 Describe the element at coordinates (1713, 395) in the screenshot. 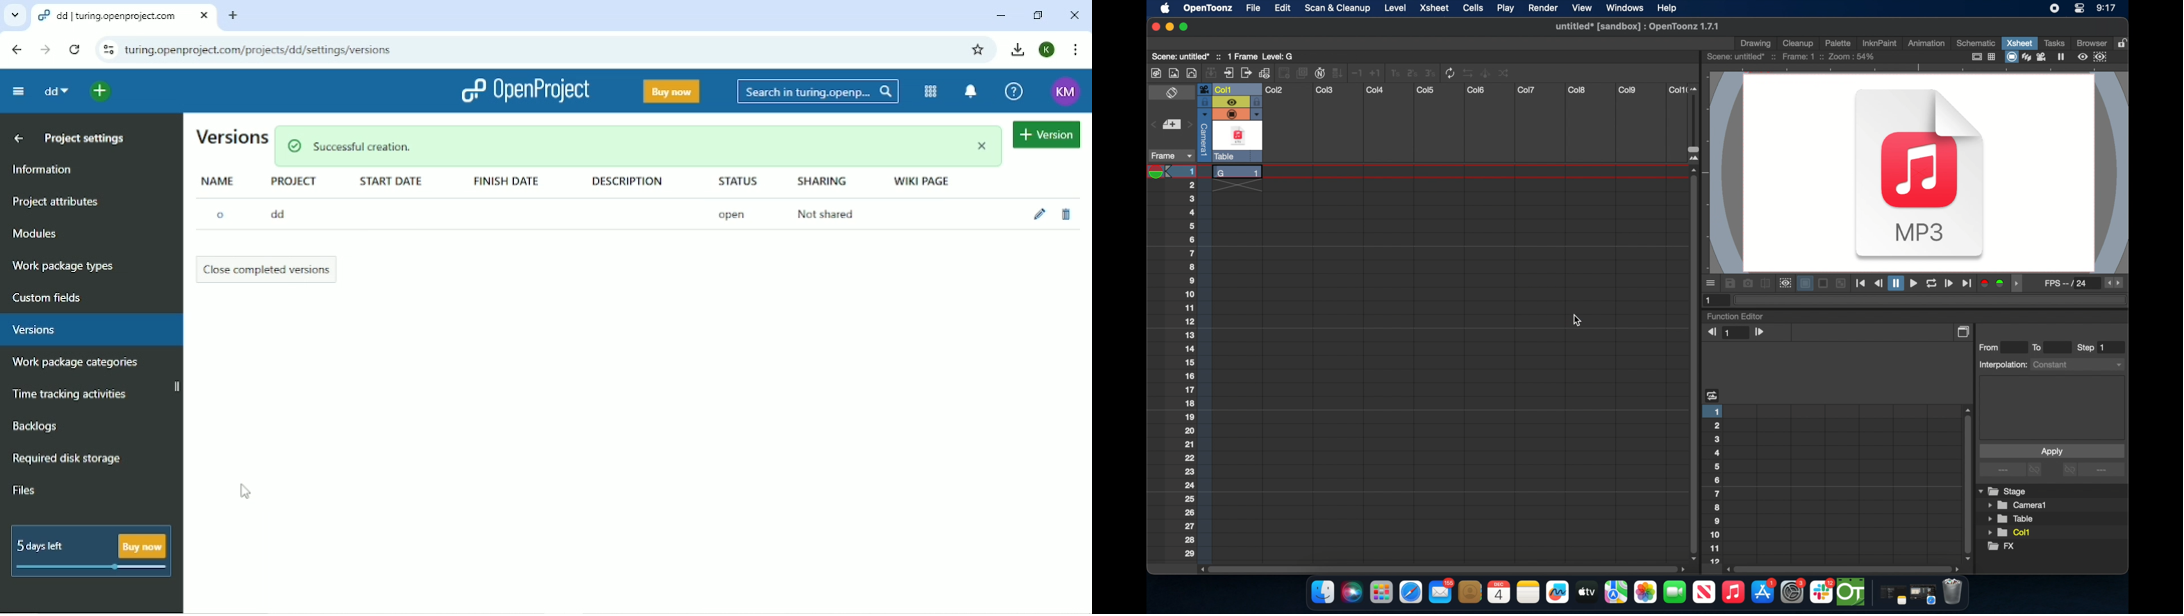

I see `heading` at that location.